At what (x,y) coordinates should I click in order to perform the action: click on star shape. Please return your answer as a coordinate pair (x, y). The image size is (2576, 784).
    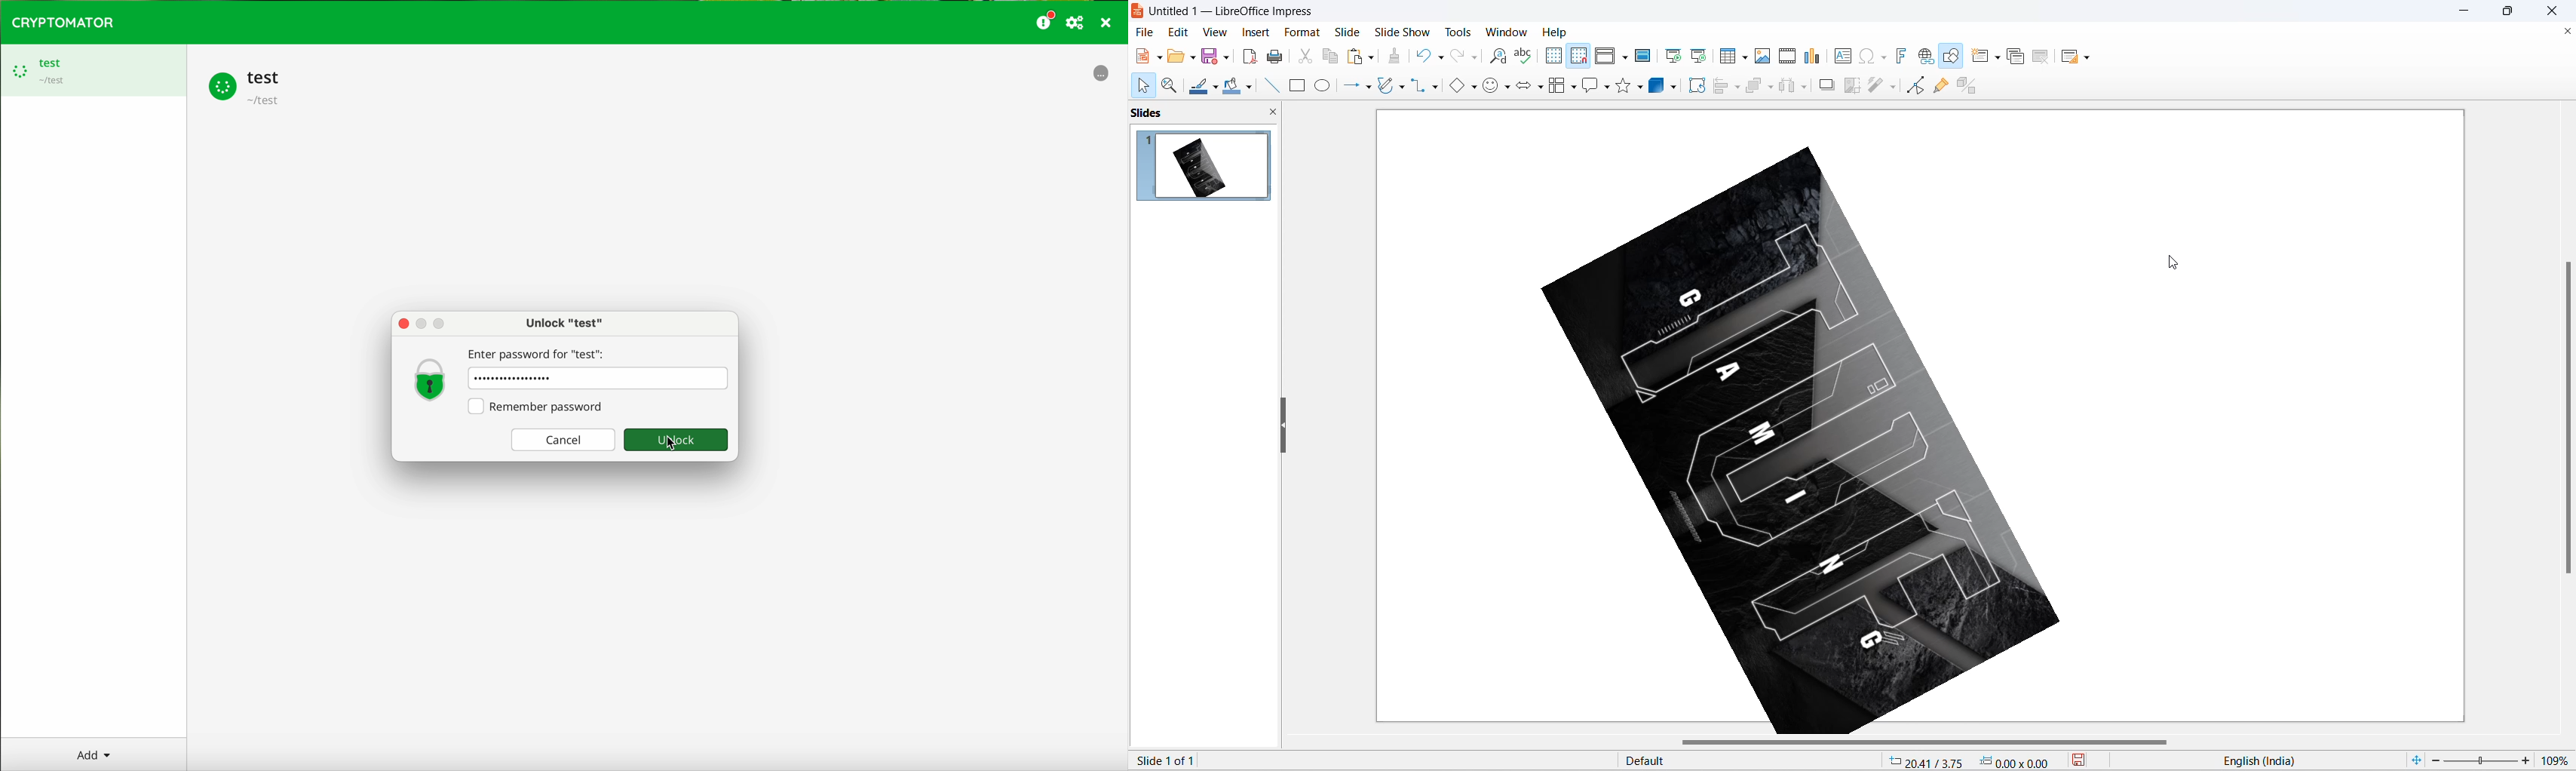
    Looking at the image, I should click on (1623, 86).